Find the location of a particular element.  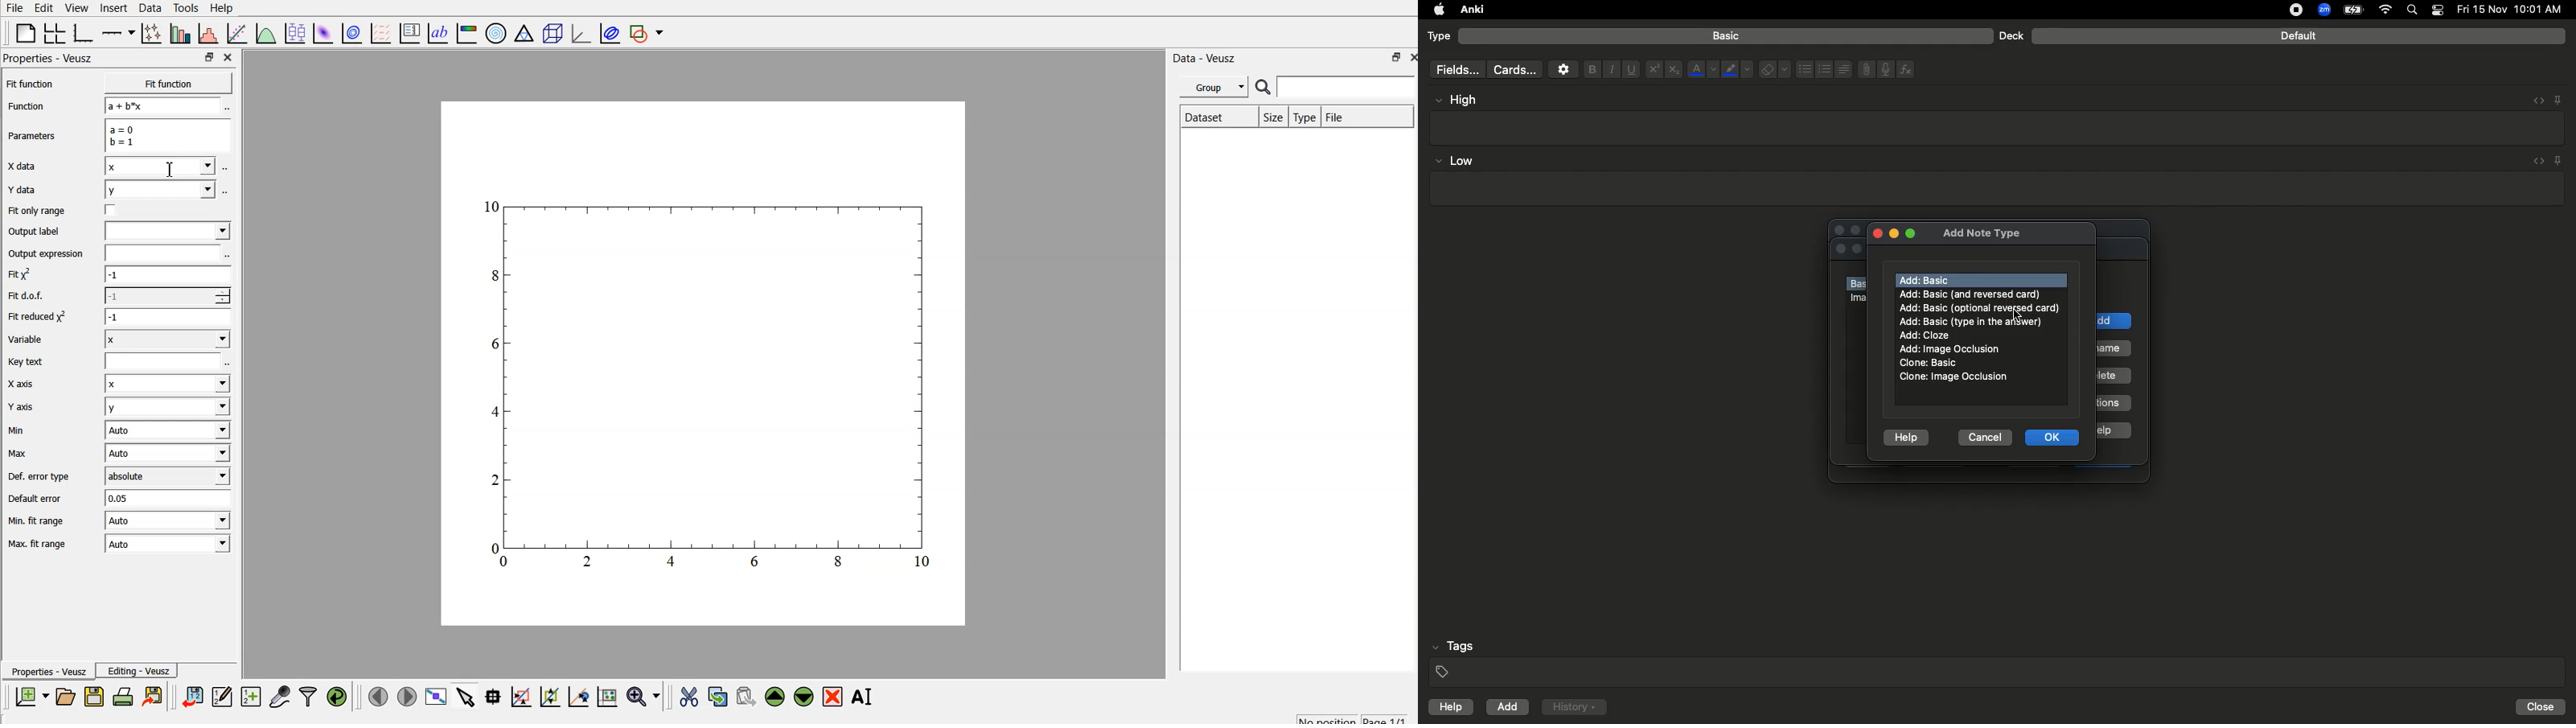

Internet is located at coordinates (2387, 10).